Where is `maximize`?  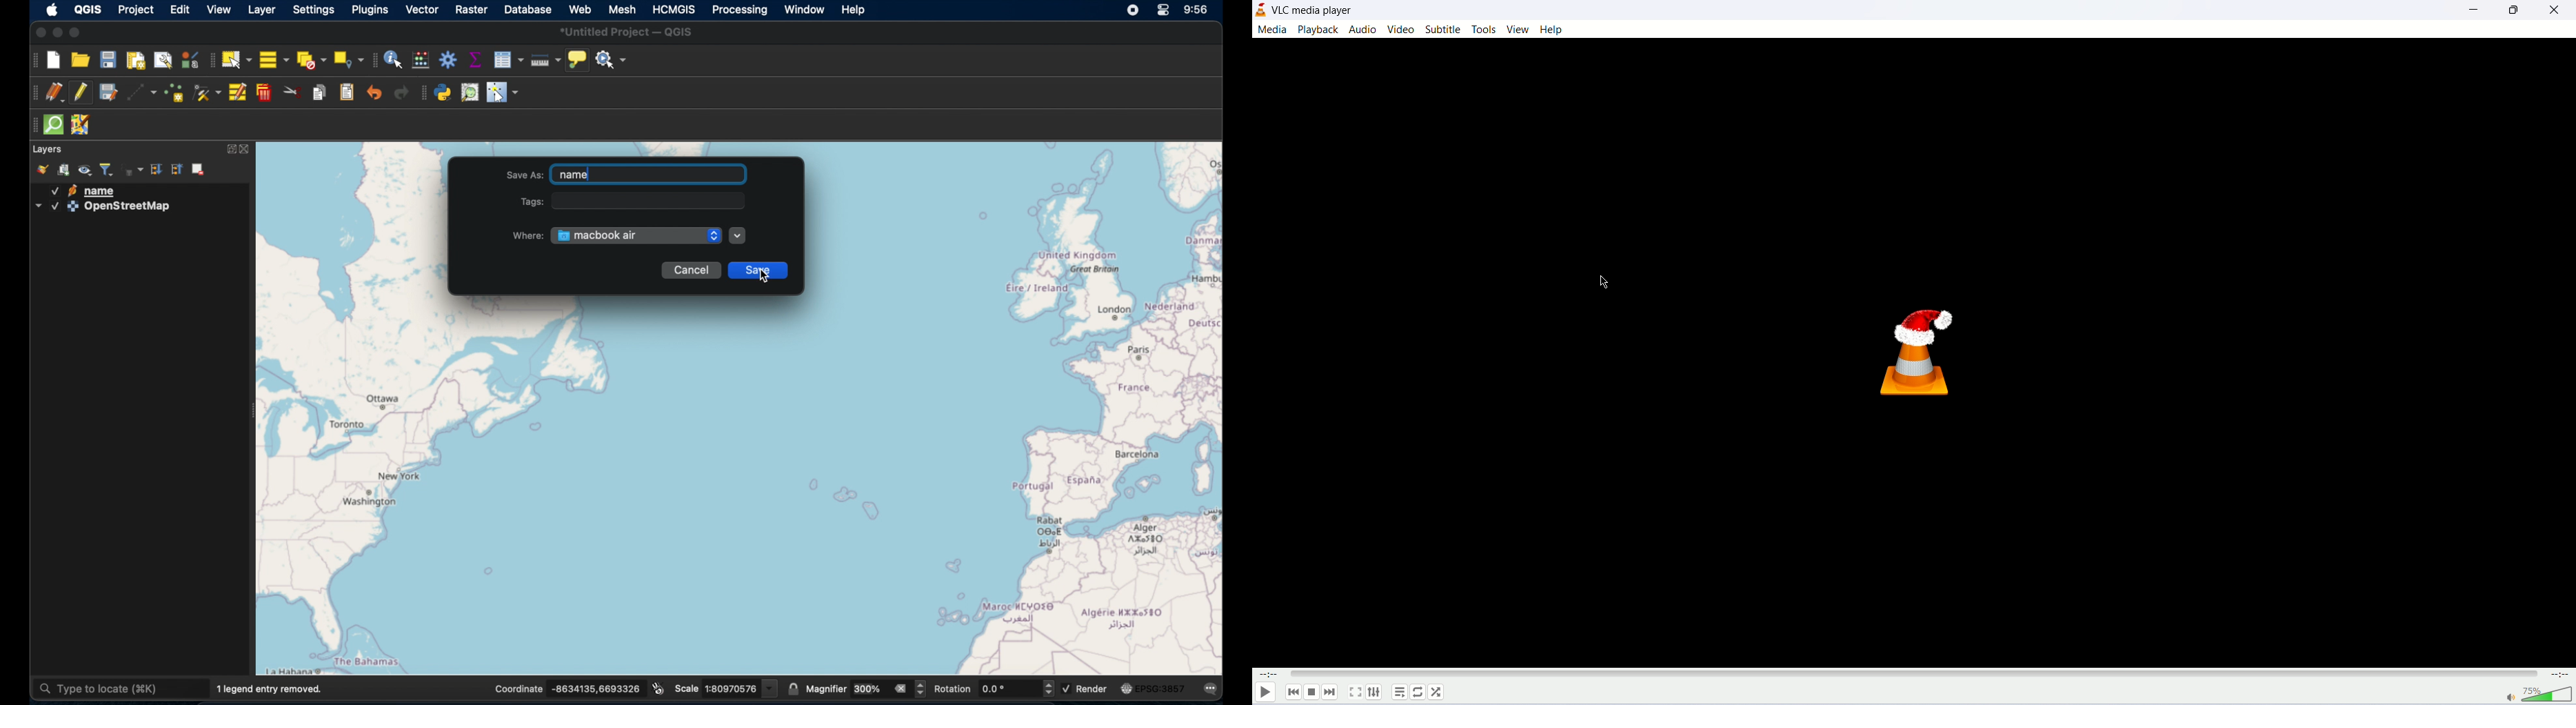
maximize is located at coordinates (78, 33).